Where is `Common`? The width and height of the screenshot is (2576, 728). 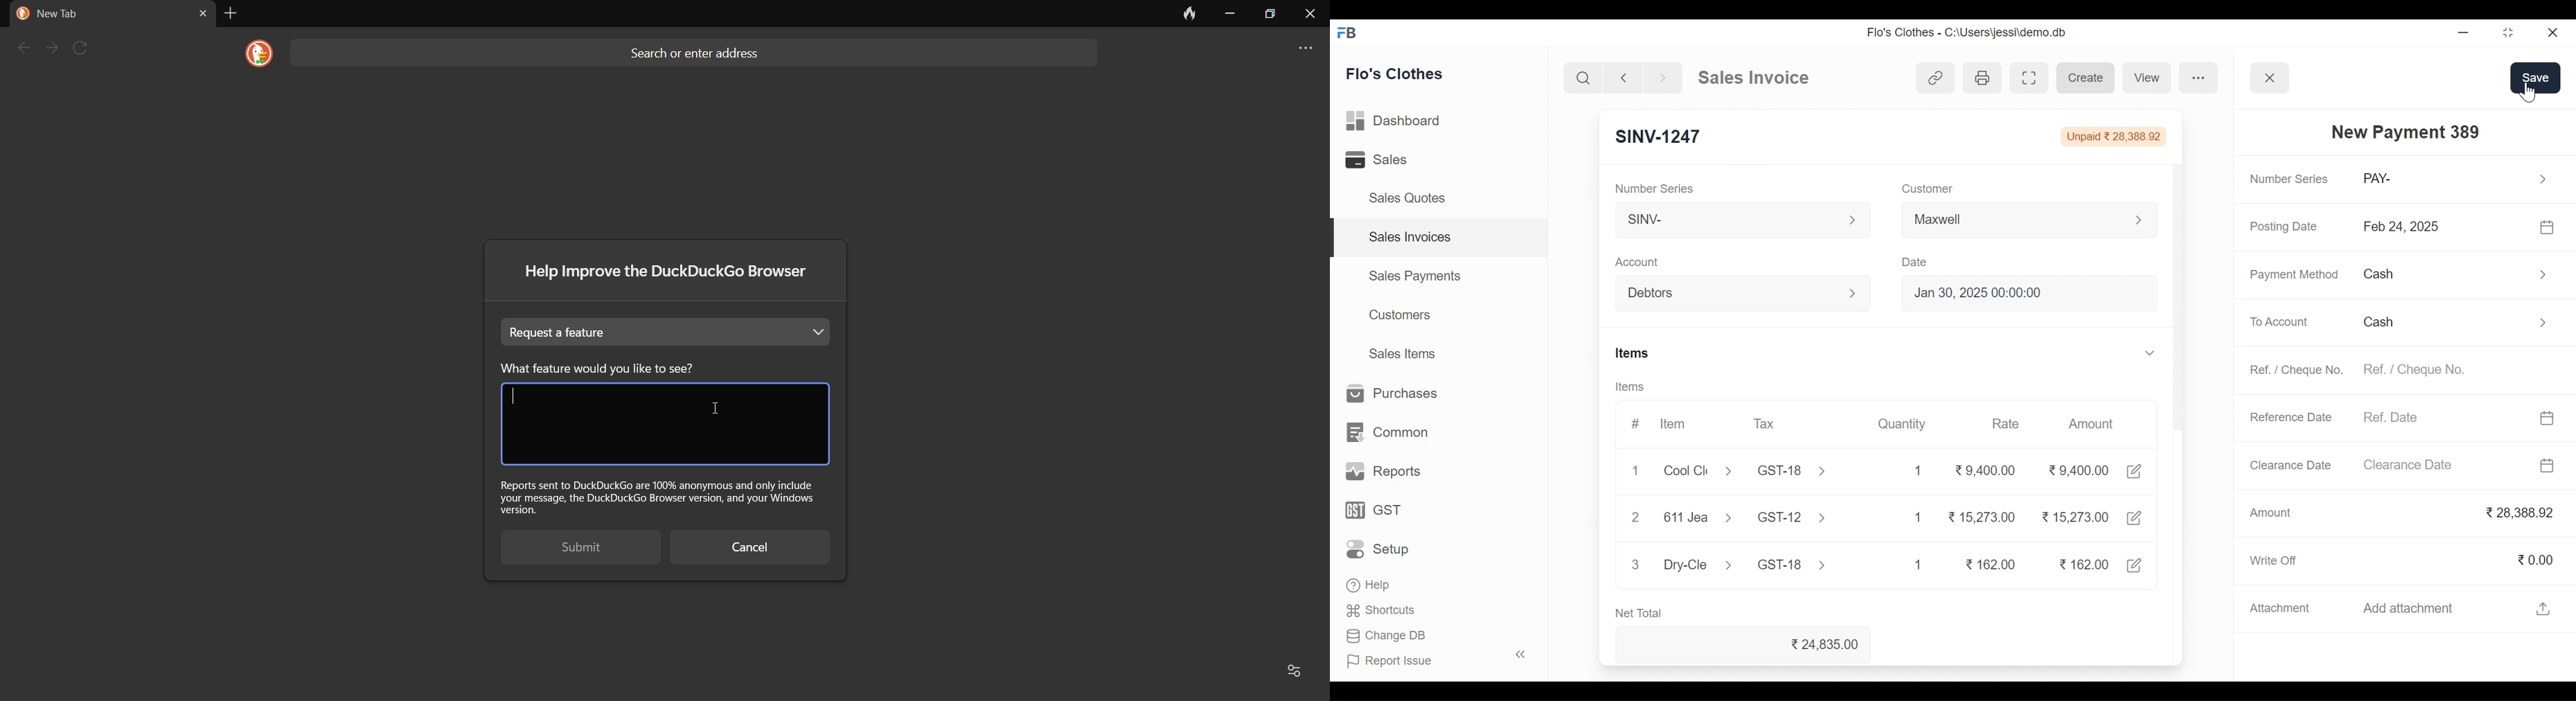 Common is located at coordinates (1385, 433).